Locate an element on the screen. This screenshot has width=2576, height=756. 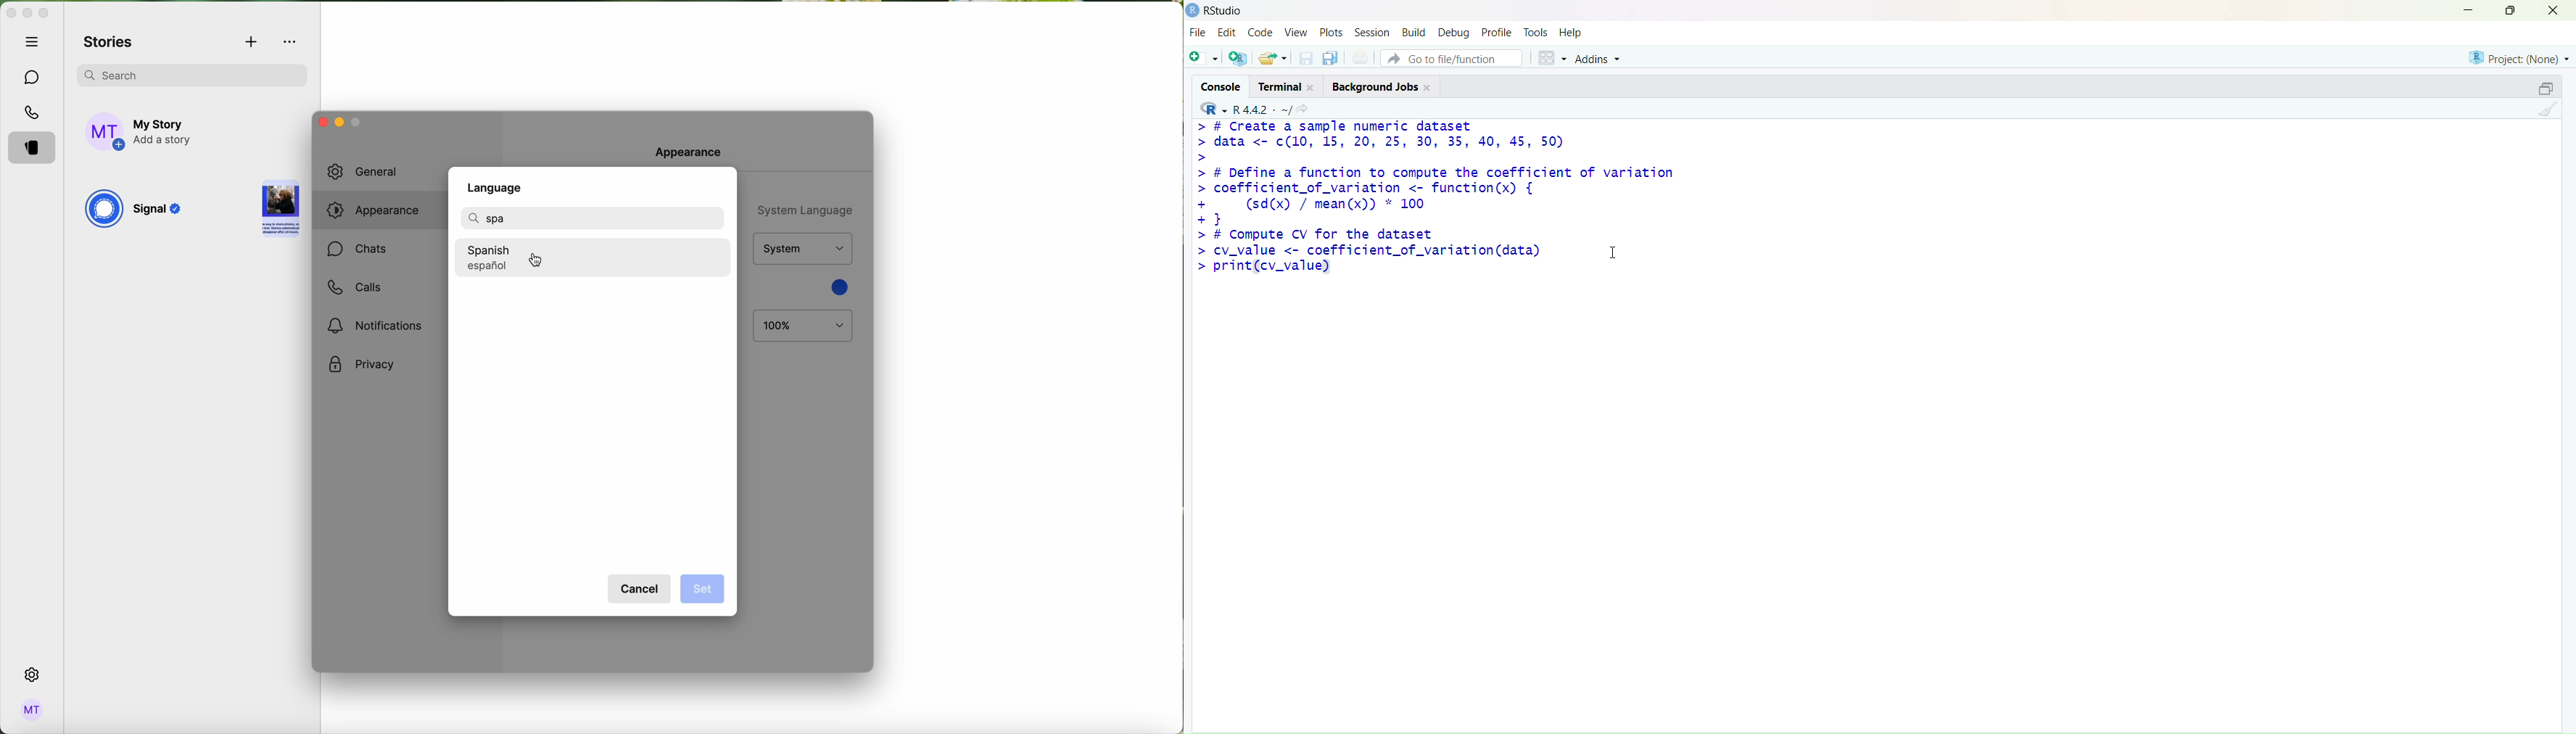
minimize is located at coordinates (338, 124).